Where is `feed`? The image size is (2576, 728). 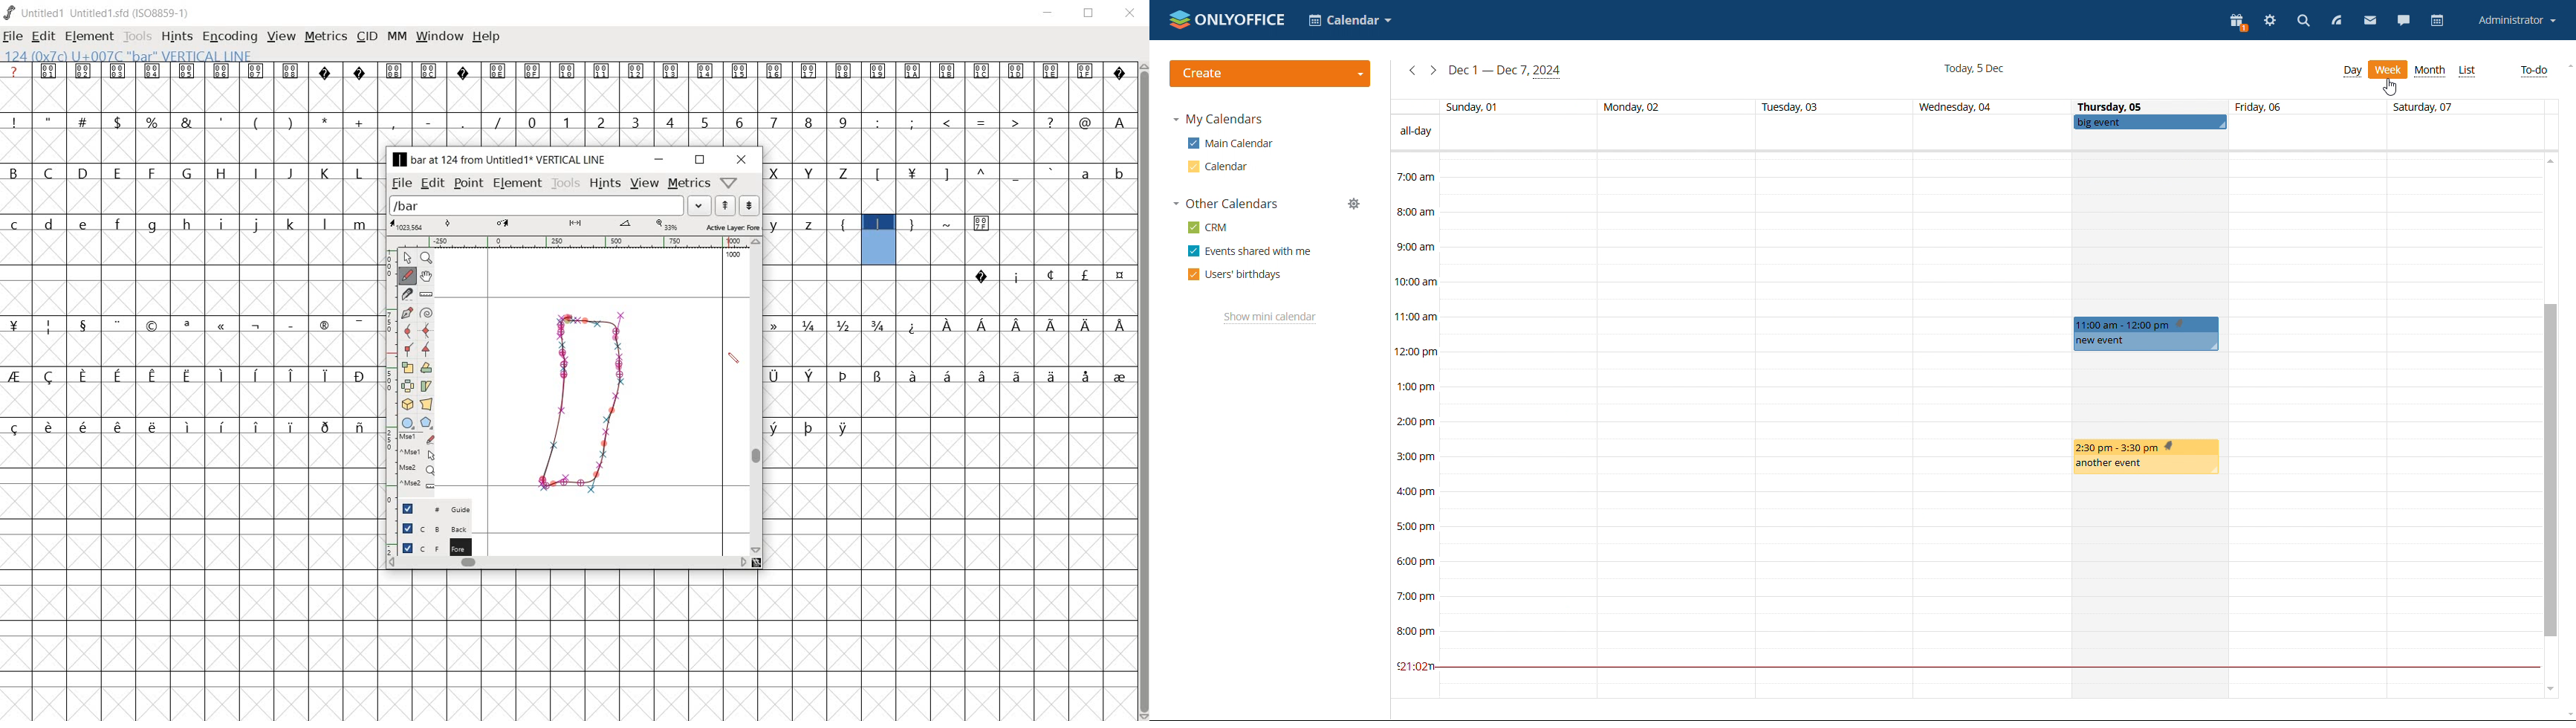
feed is located at coordinates (2335, 20).